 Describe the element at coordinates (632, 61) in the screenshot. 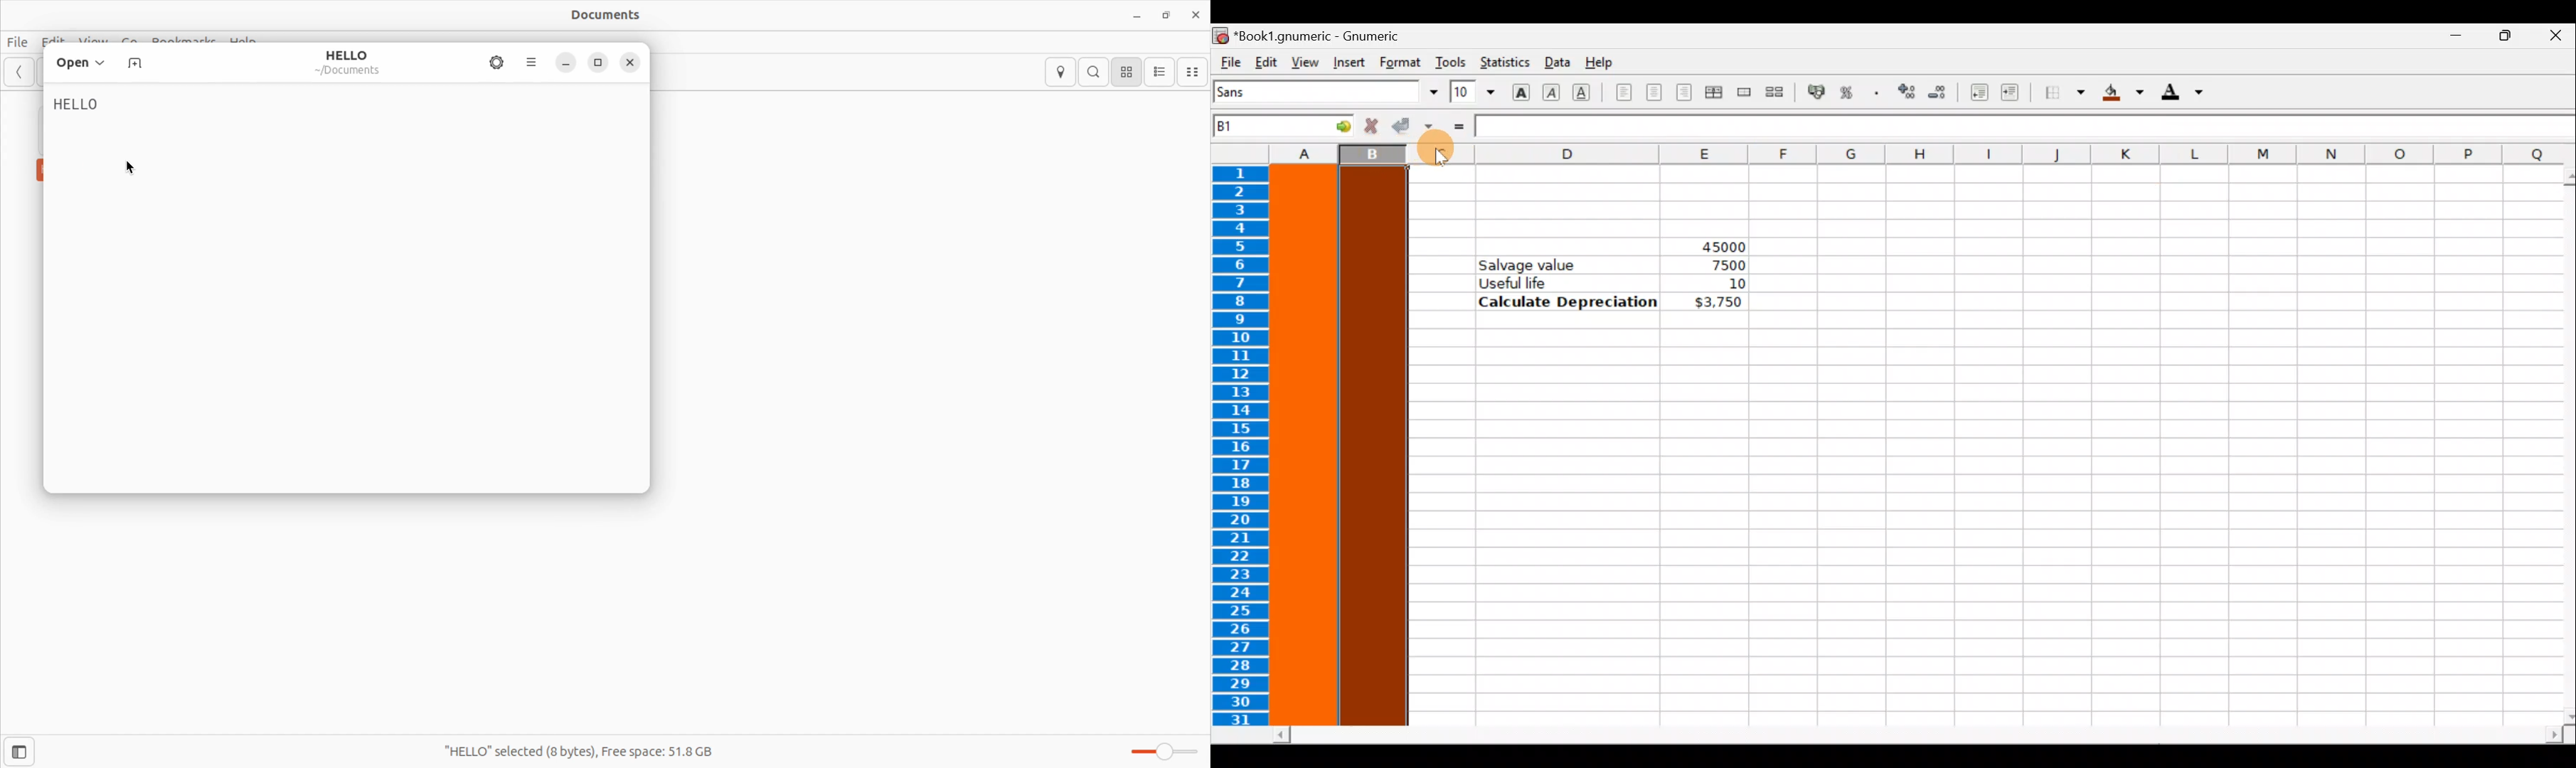

I see `close` at that location.